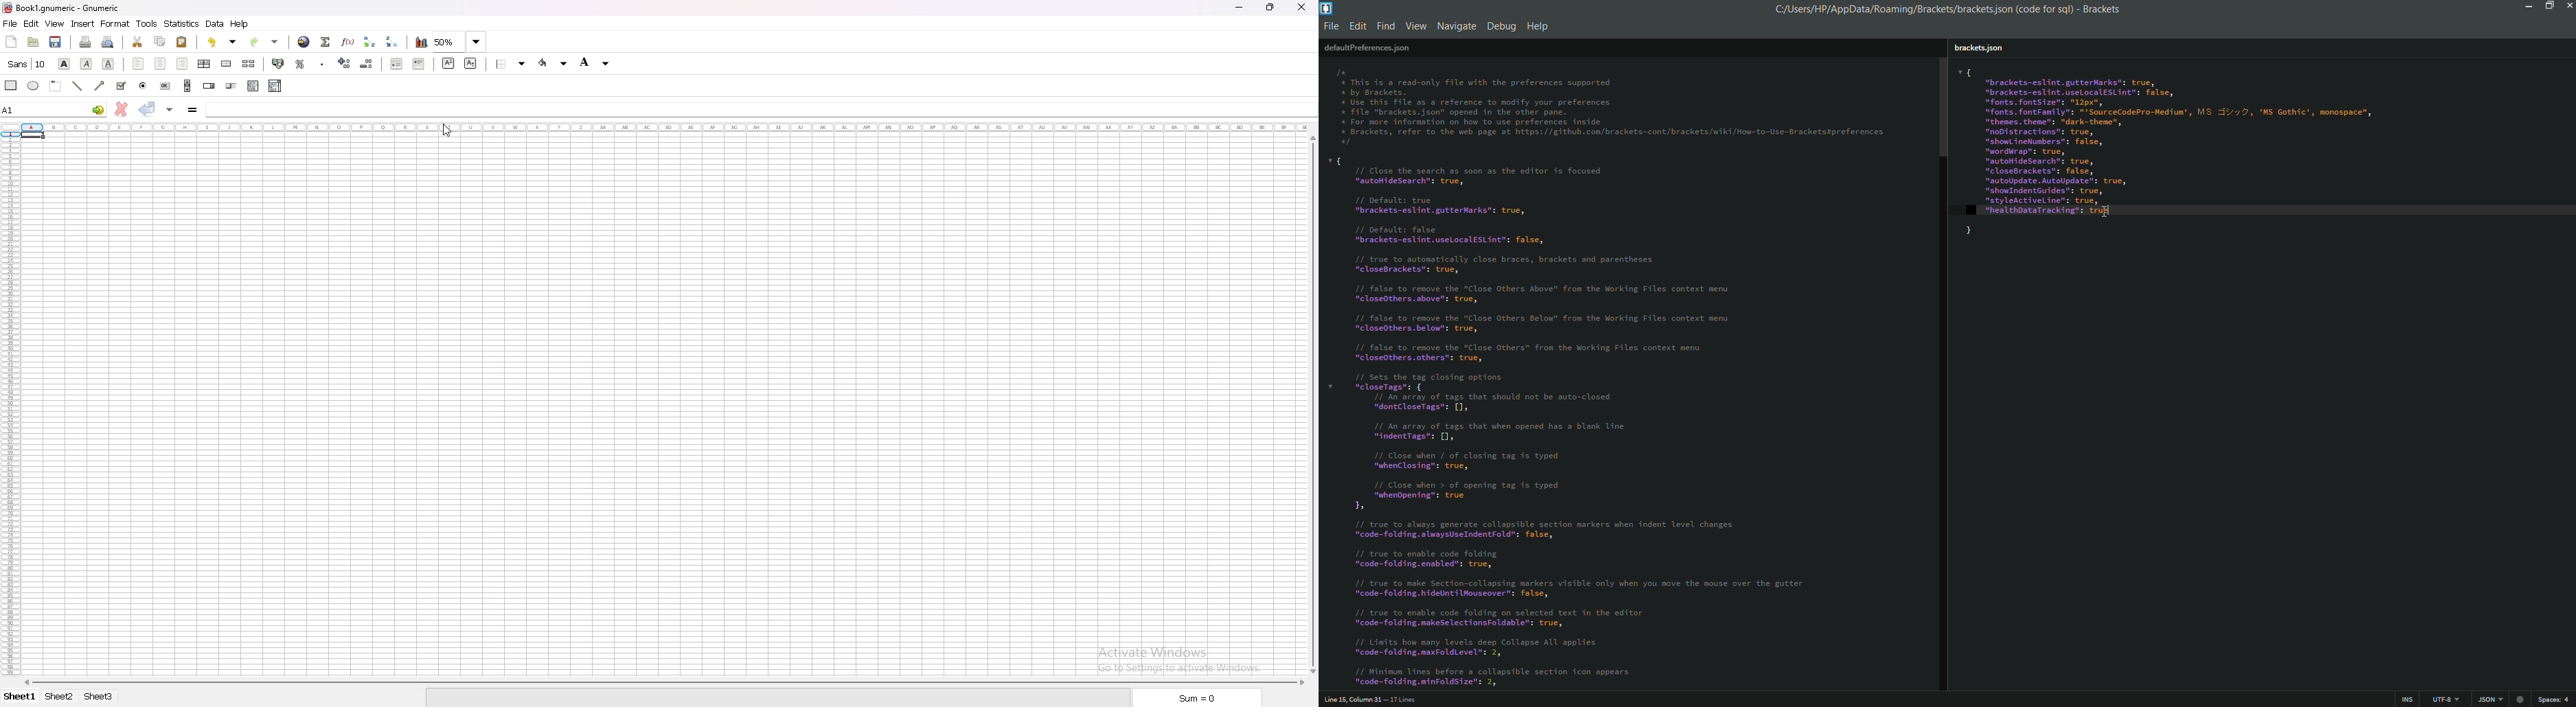 Image resolution: width=2576 pixels, height=728 pixels. What do you see at coordinates (1270, 8) in the screenshot?
I see `Maximize` at bounding box center [1270, 8].